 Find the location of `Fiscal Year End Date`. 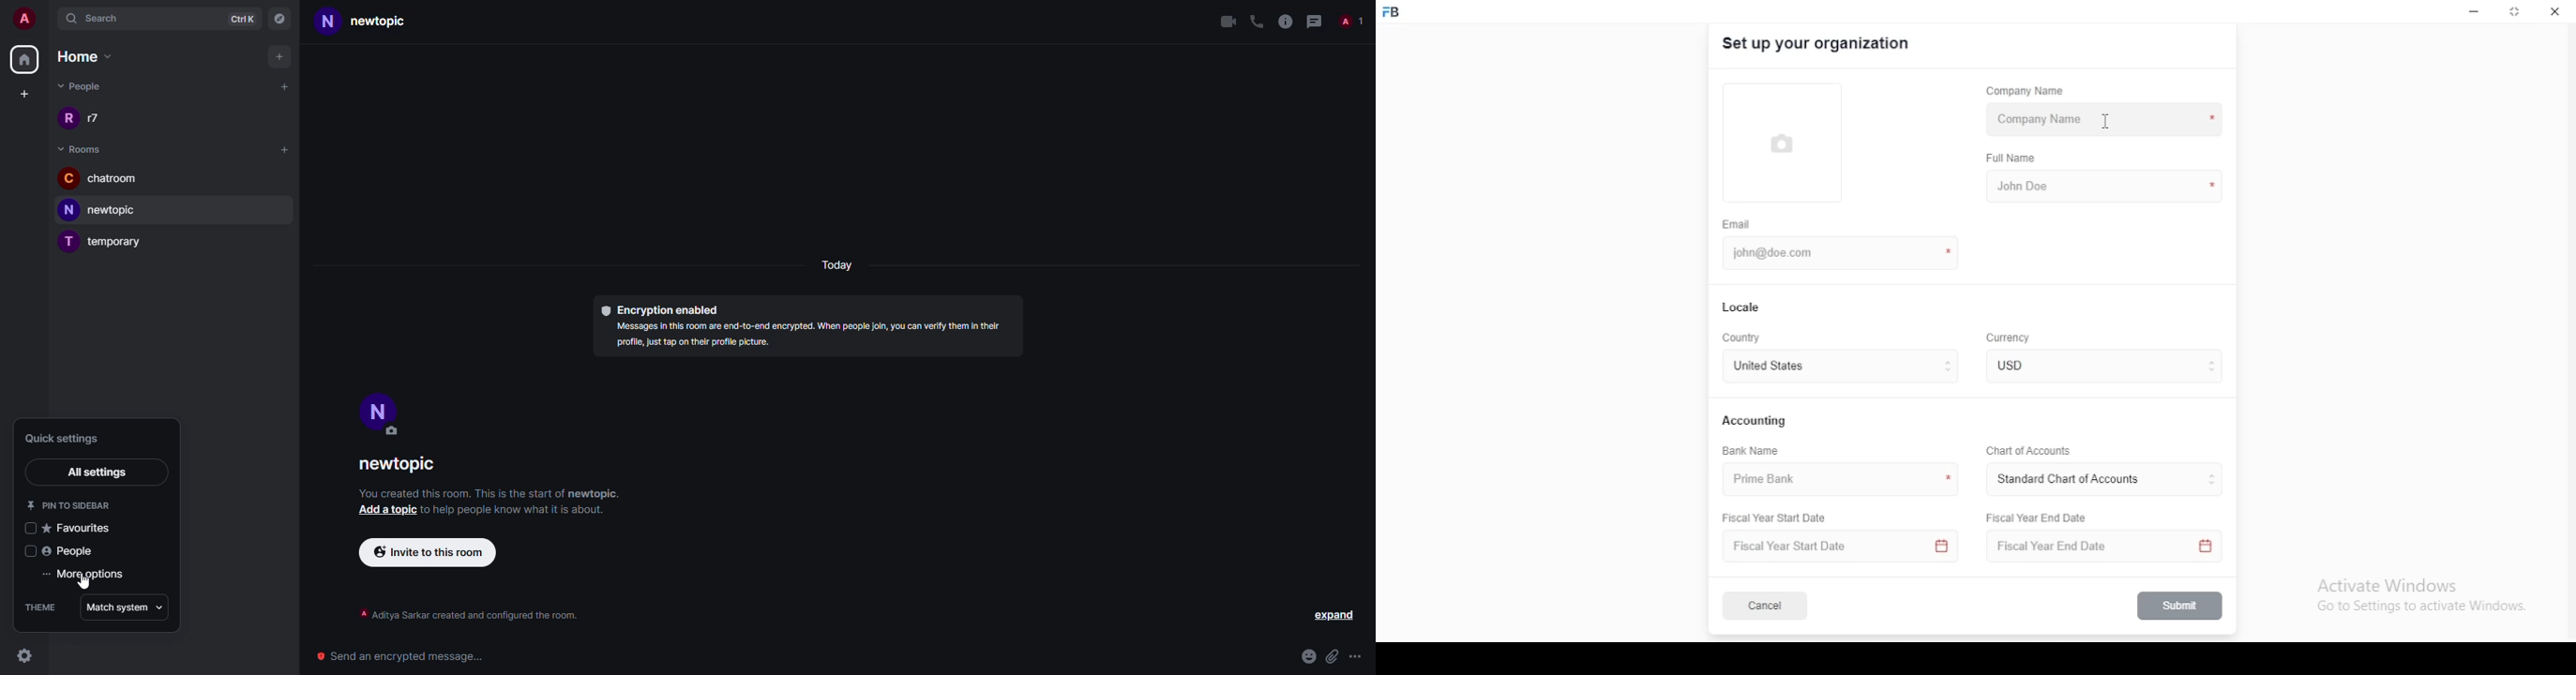

Fiscal Year End Date is located at coordinates (2099, 547).